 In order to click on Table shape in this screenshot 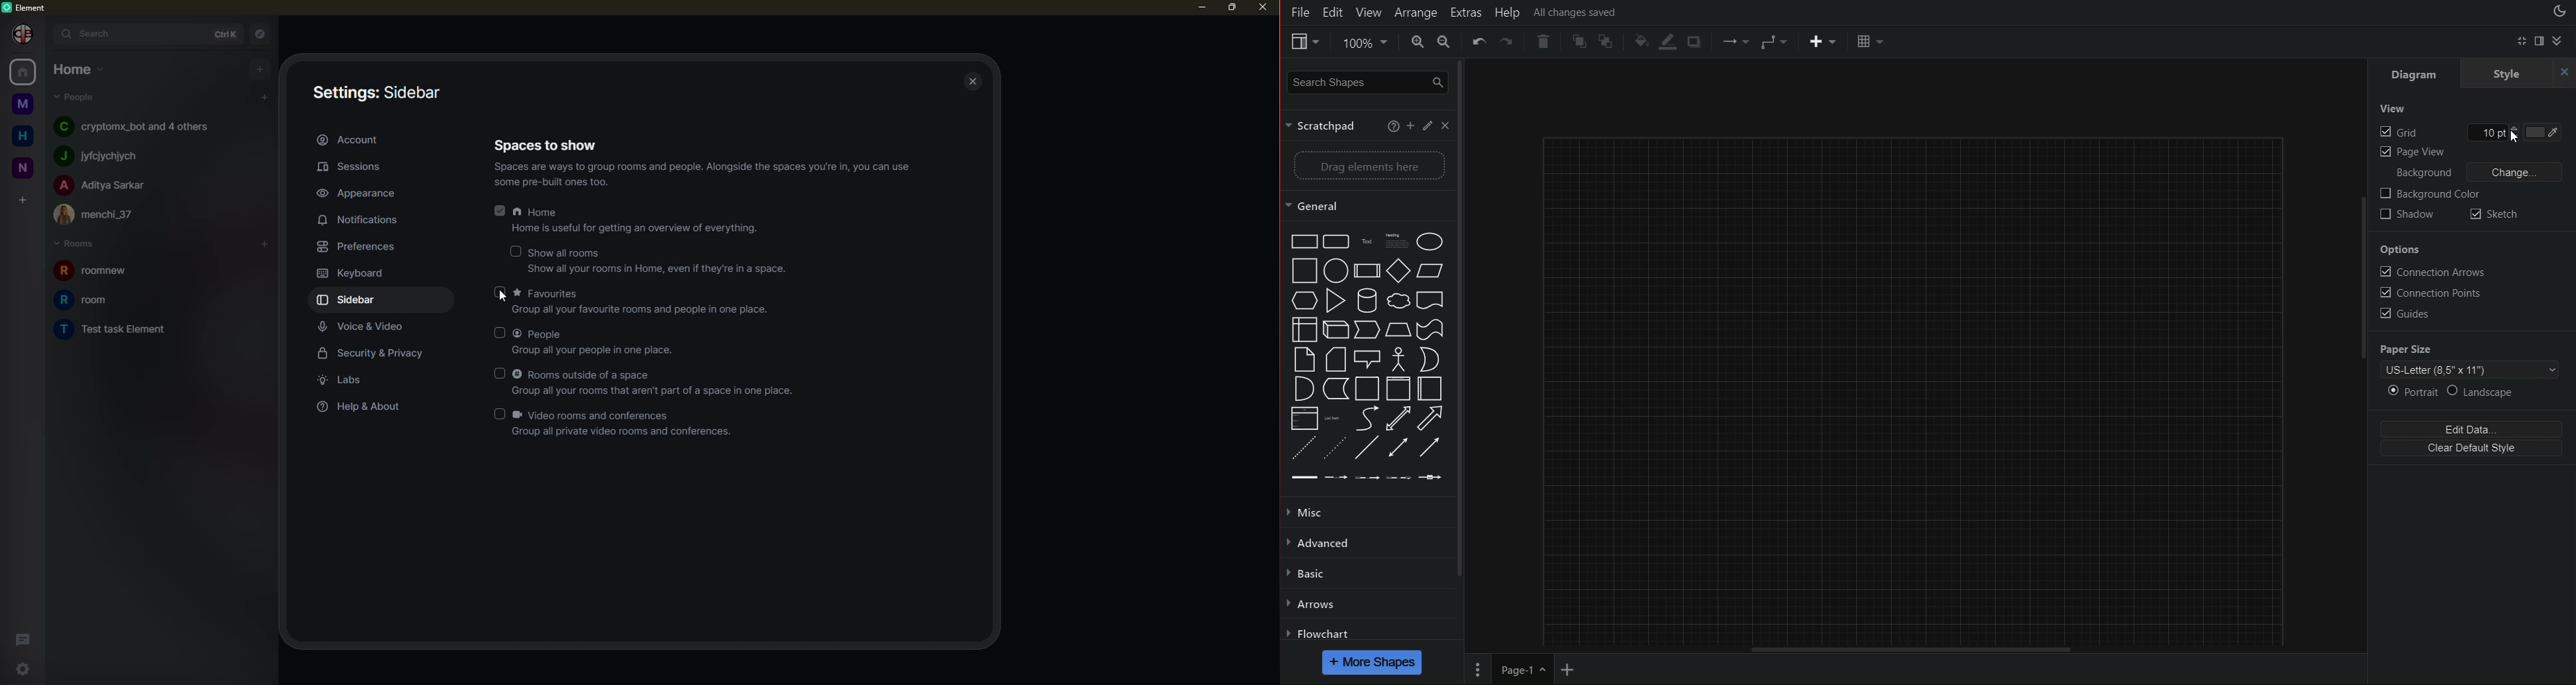, I will do `click(1299, 328)`.